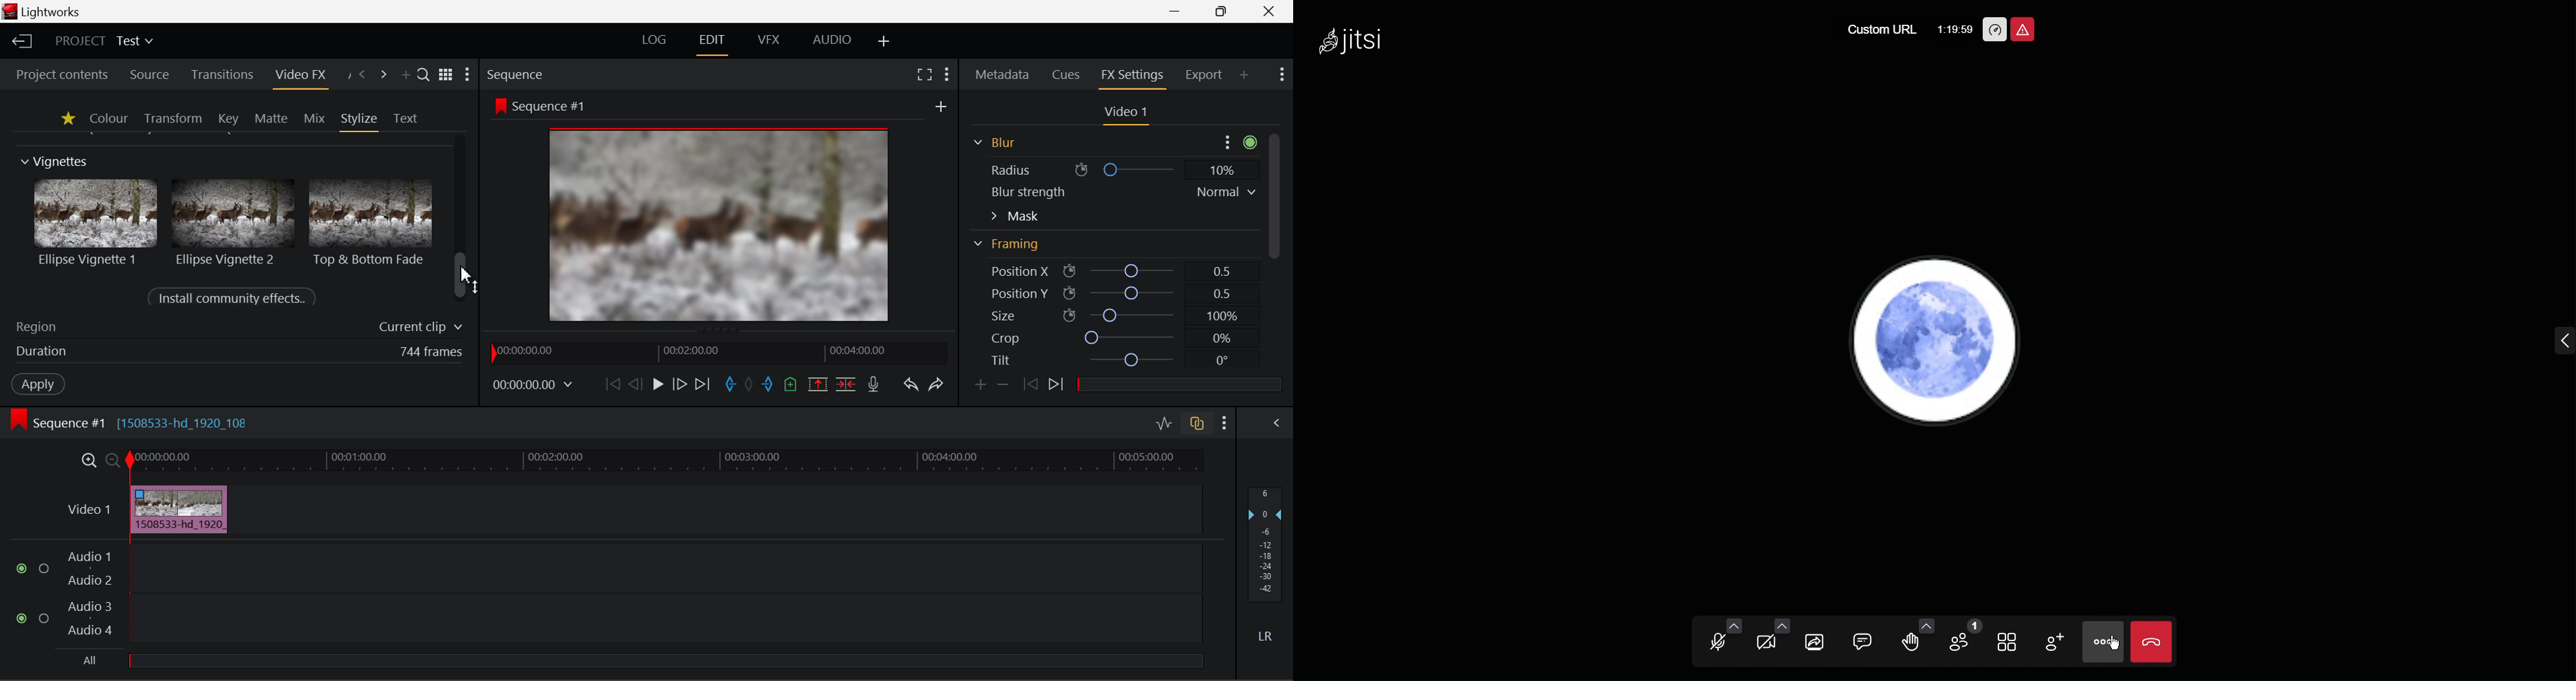 The width and height of the screenshot is (2576, 700). Describe the element at coordinates (1001, 76) in the screenshot. I see `Metadata Panel` at that location.